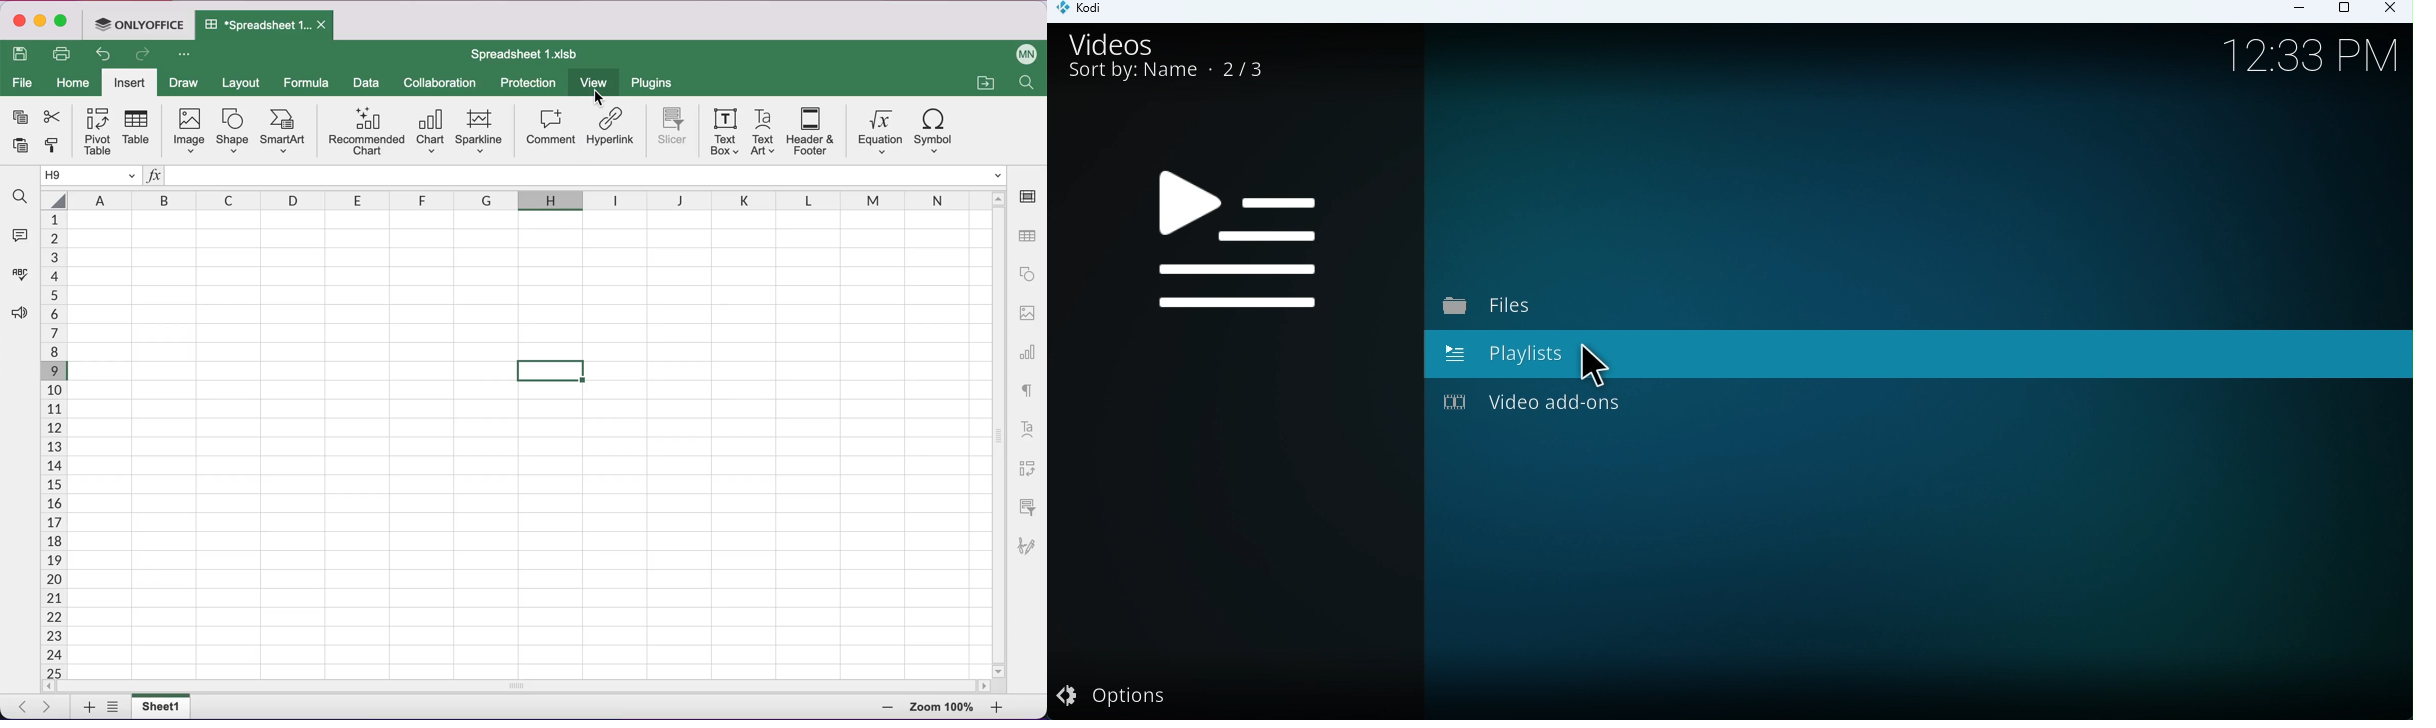 The height and width of the screenshot is (728, 2436). What do you see at coordinates (22, 82) in the screenshot?
I see `file` at bounding box center [22, 82].